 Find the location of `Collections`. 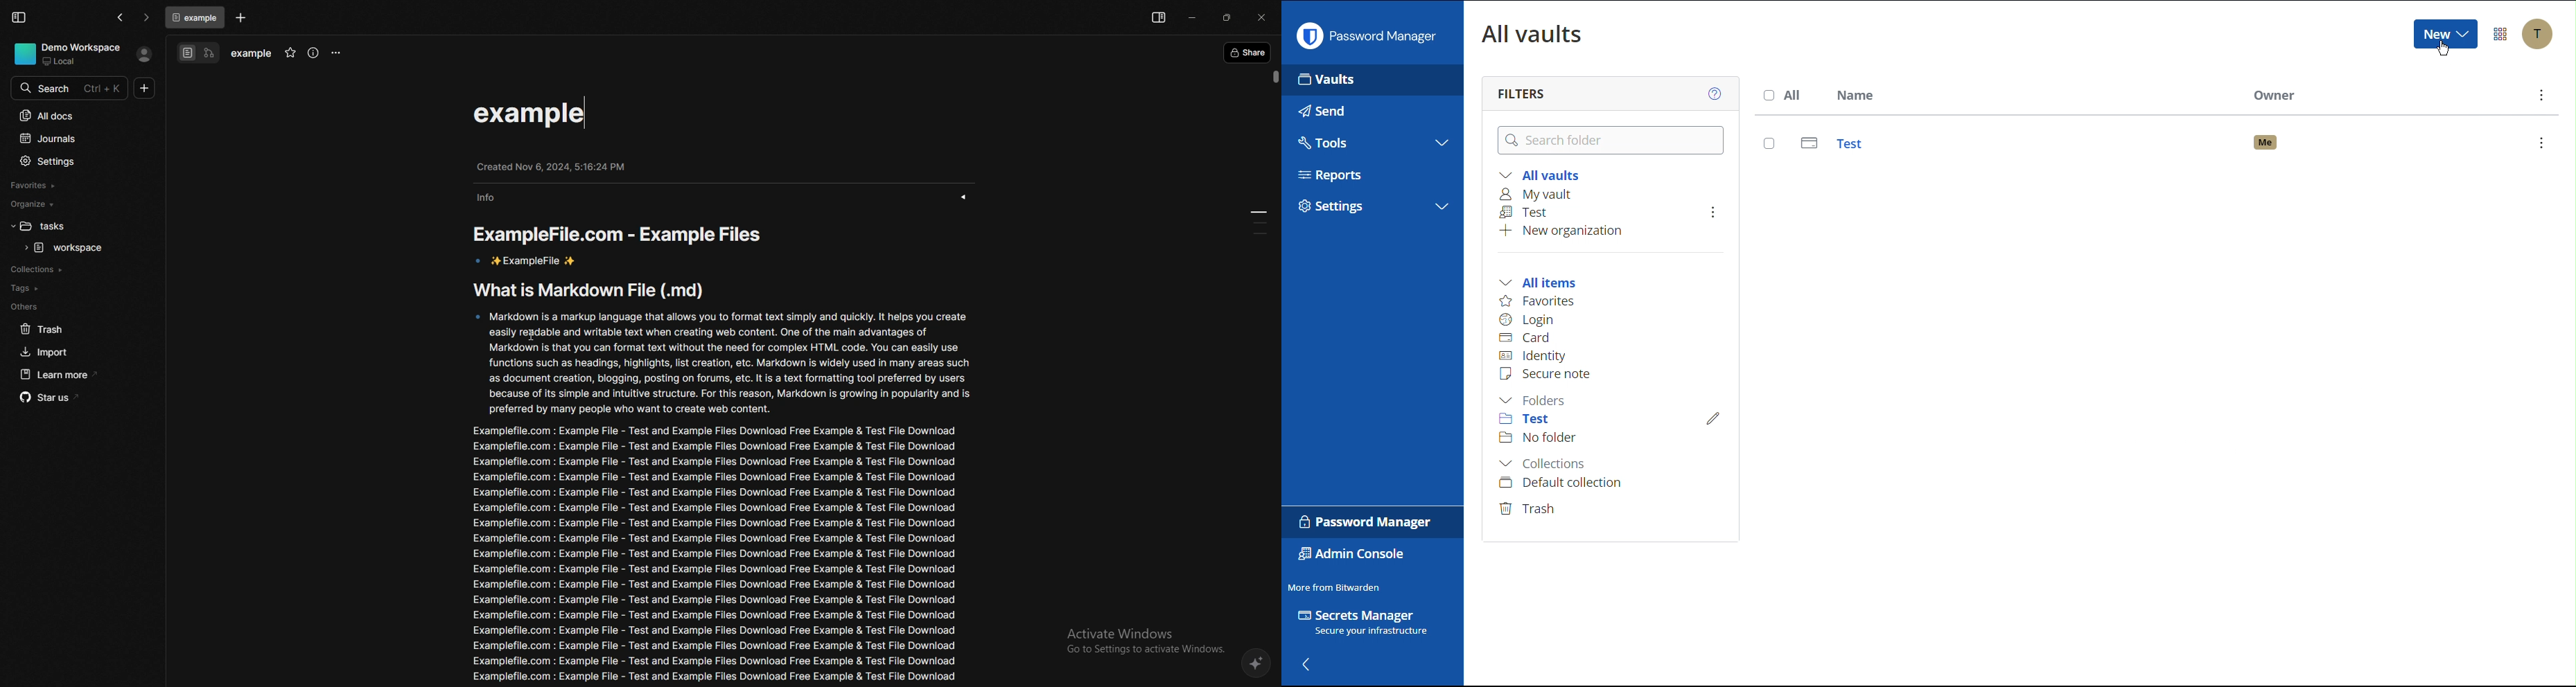

Collections is located at coordinates (1548, 465).